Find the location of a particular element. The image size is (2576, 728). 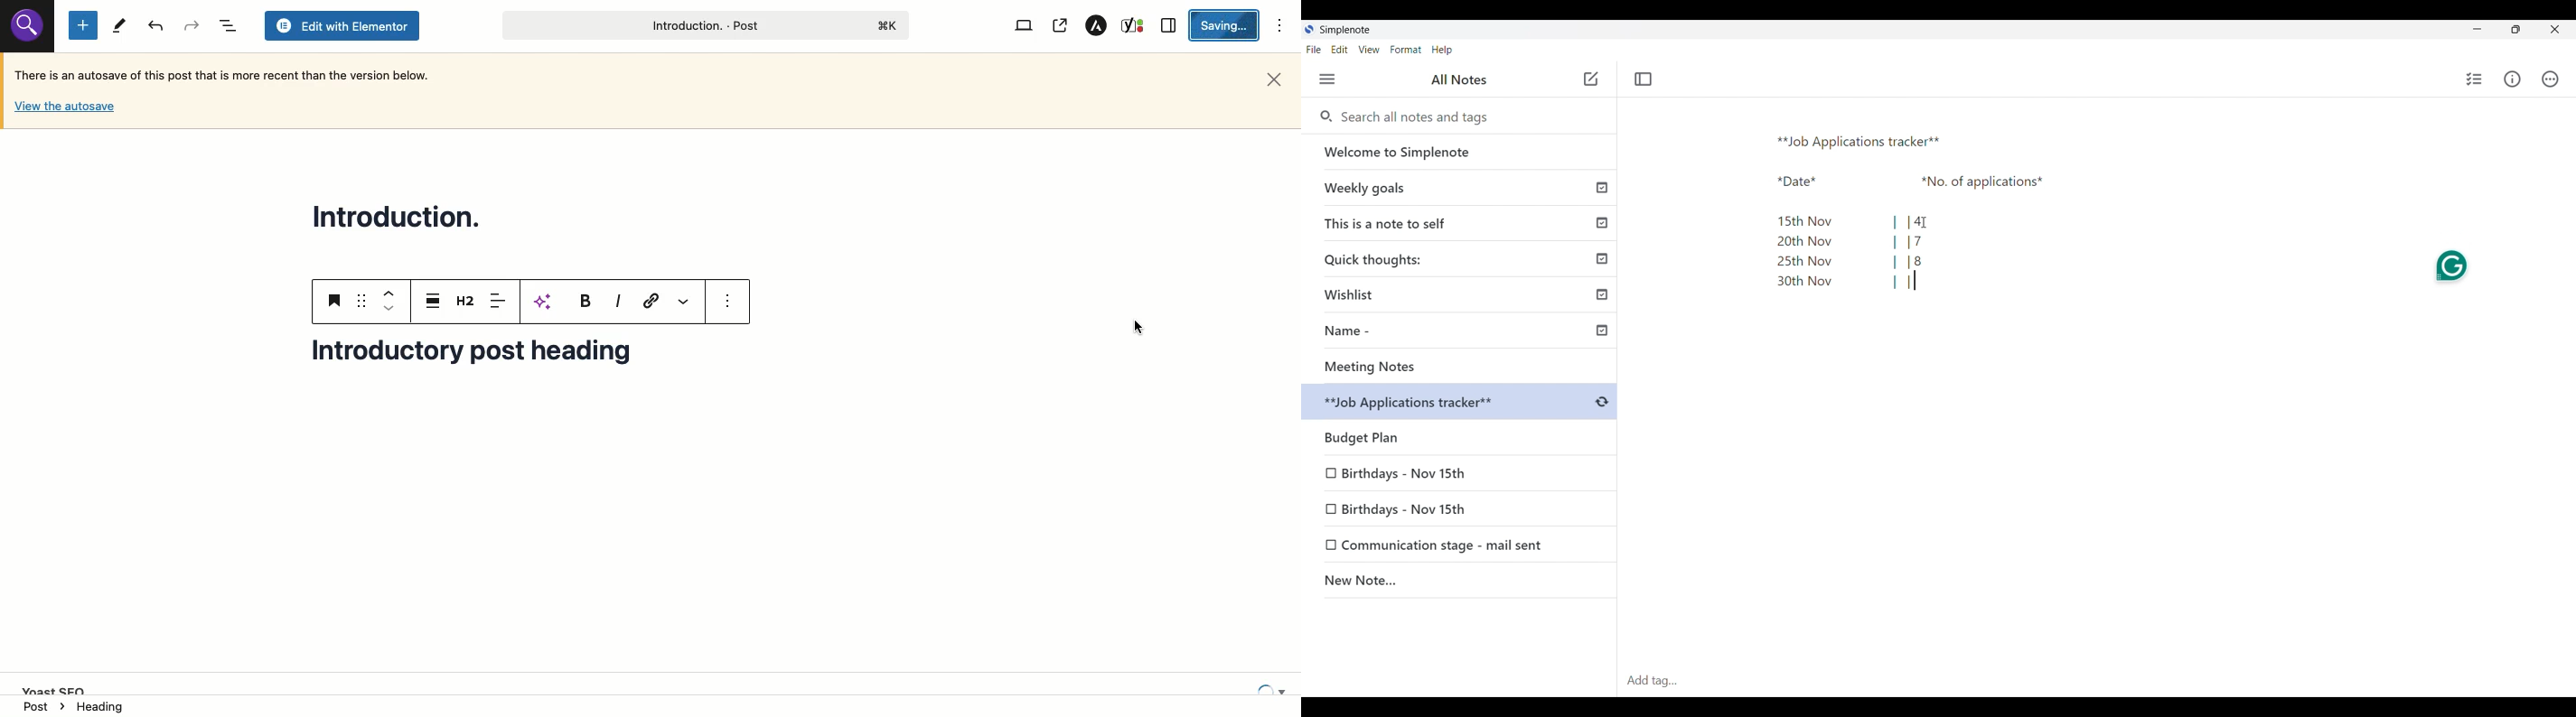

Sidebar is located at coordinates (1168, 25).